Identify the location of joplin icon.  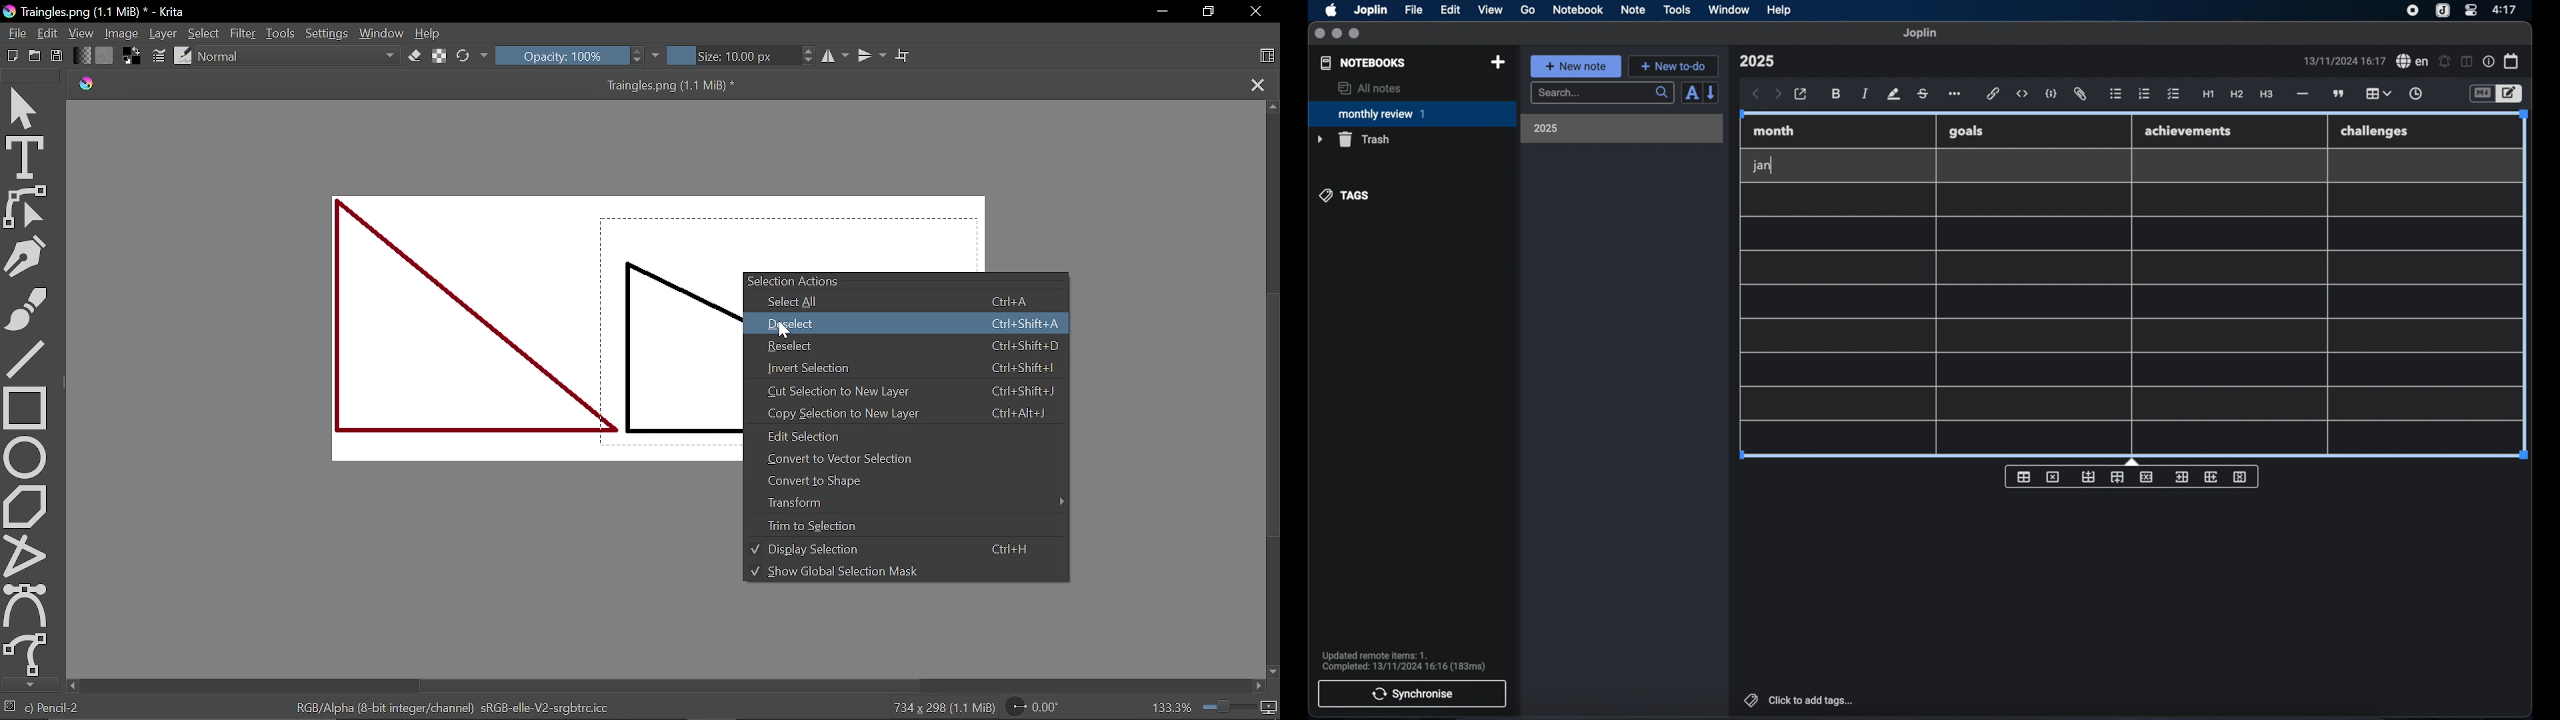
(2441, 11).